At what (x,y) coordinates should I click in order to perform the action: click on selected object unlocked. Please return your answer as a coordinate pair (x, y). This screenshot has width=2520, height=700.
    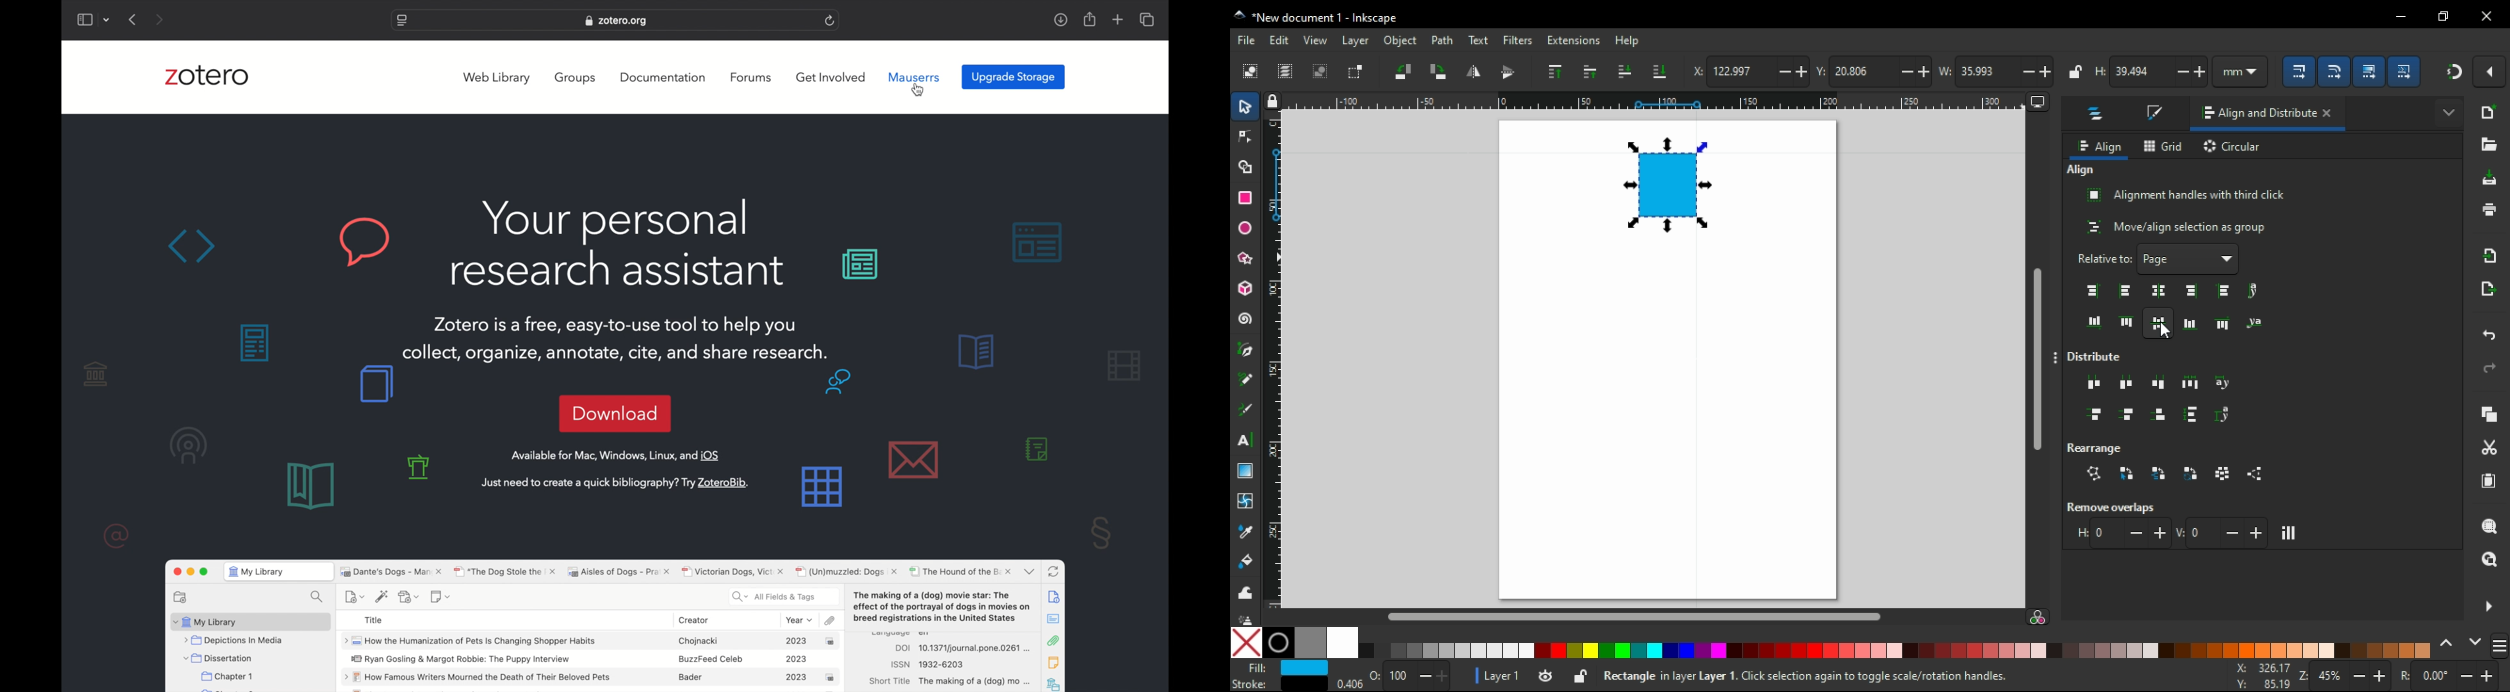
    Looking at the image, I should click on (1581, 676).